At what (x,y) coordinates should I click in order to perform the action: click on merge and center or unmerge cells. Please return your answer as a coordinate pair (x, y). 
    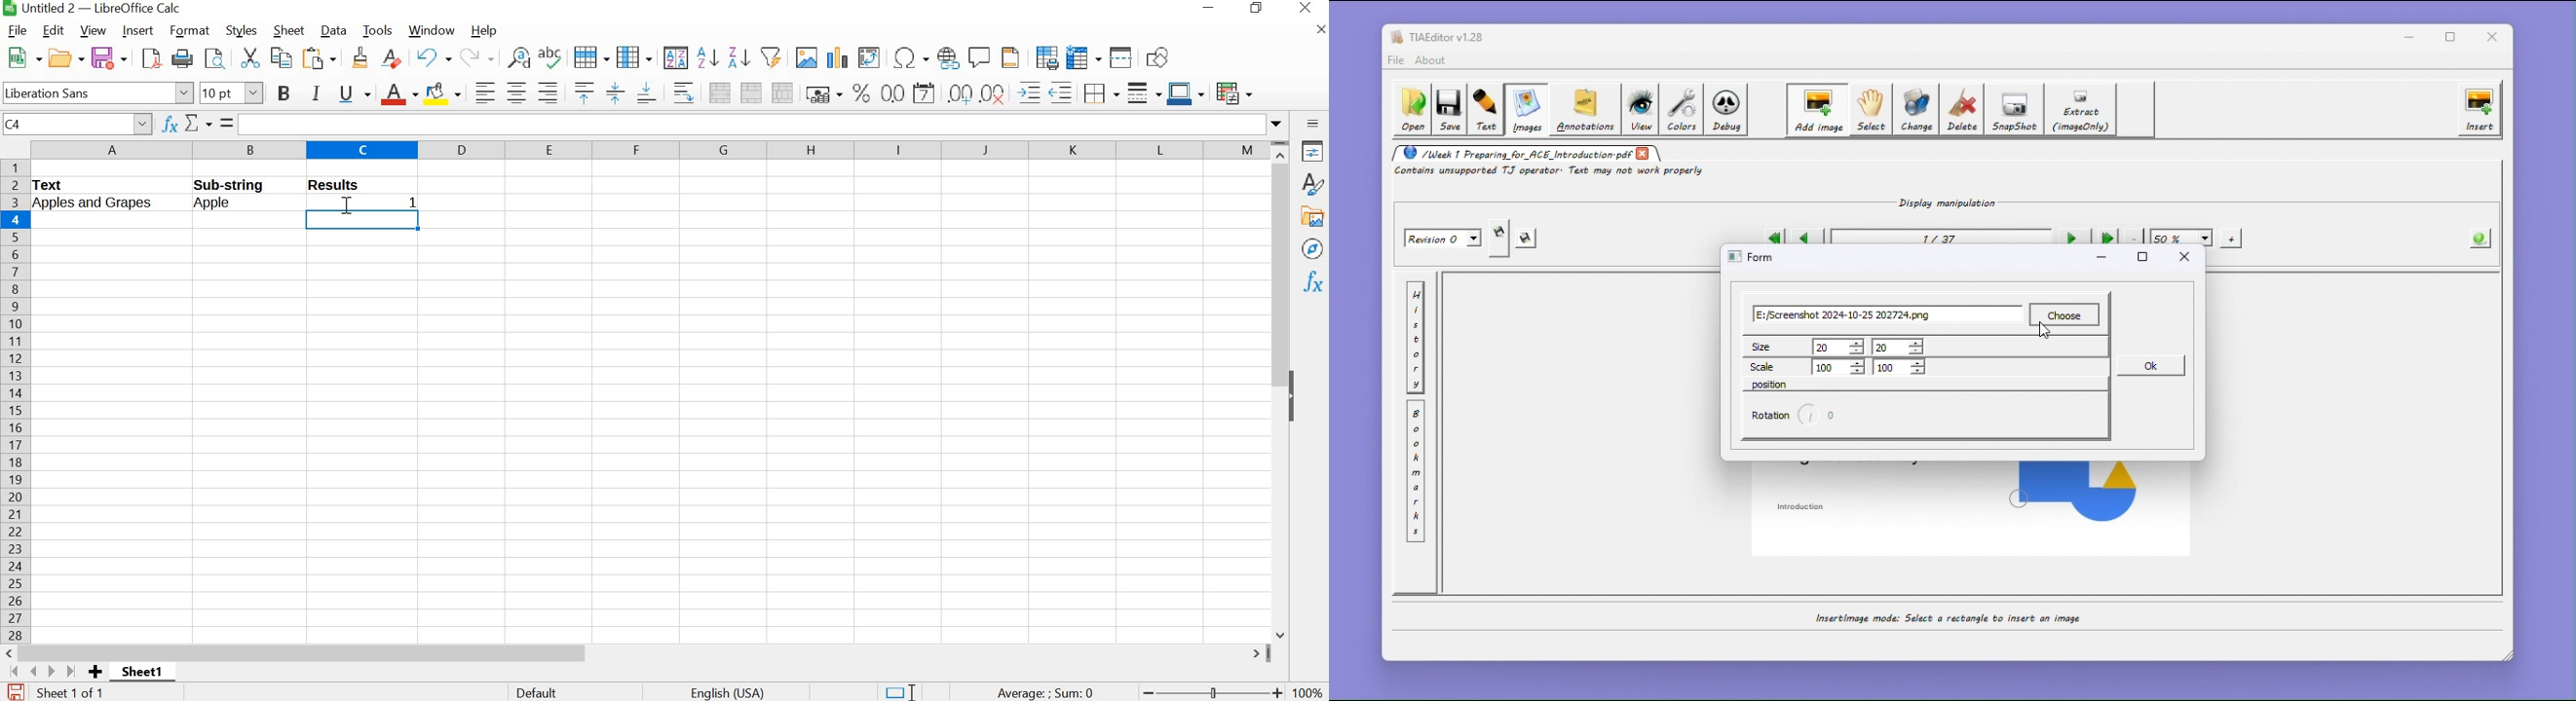
    Looking at the image, I should click on (720, 91).